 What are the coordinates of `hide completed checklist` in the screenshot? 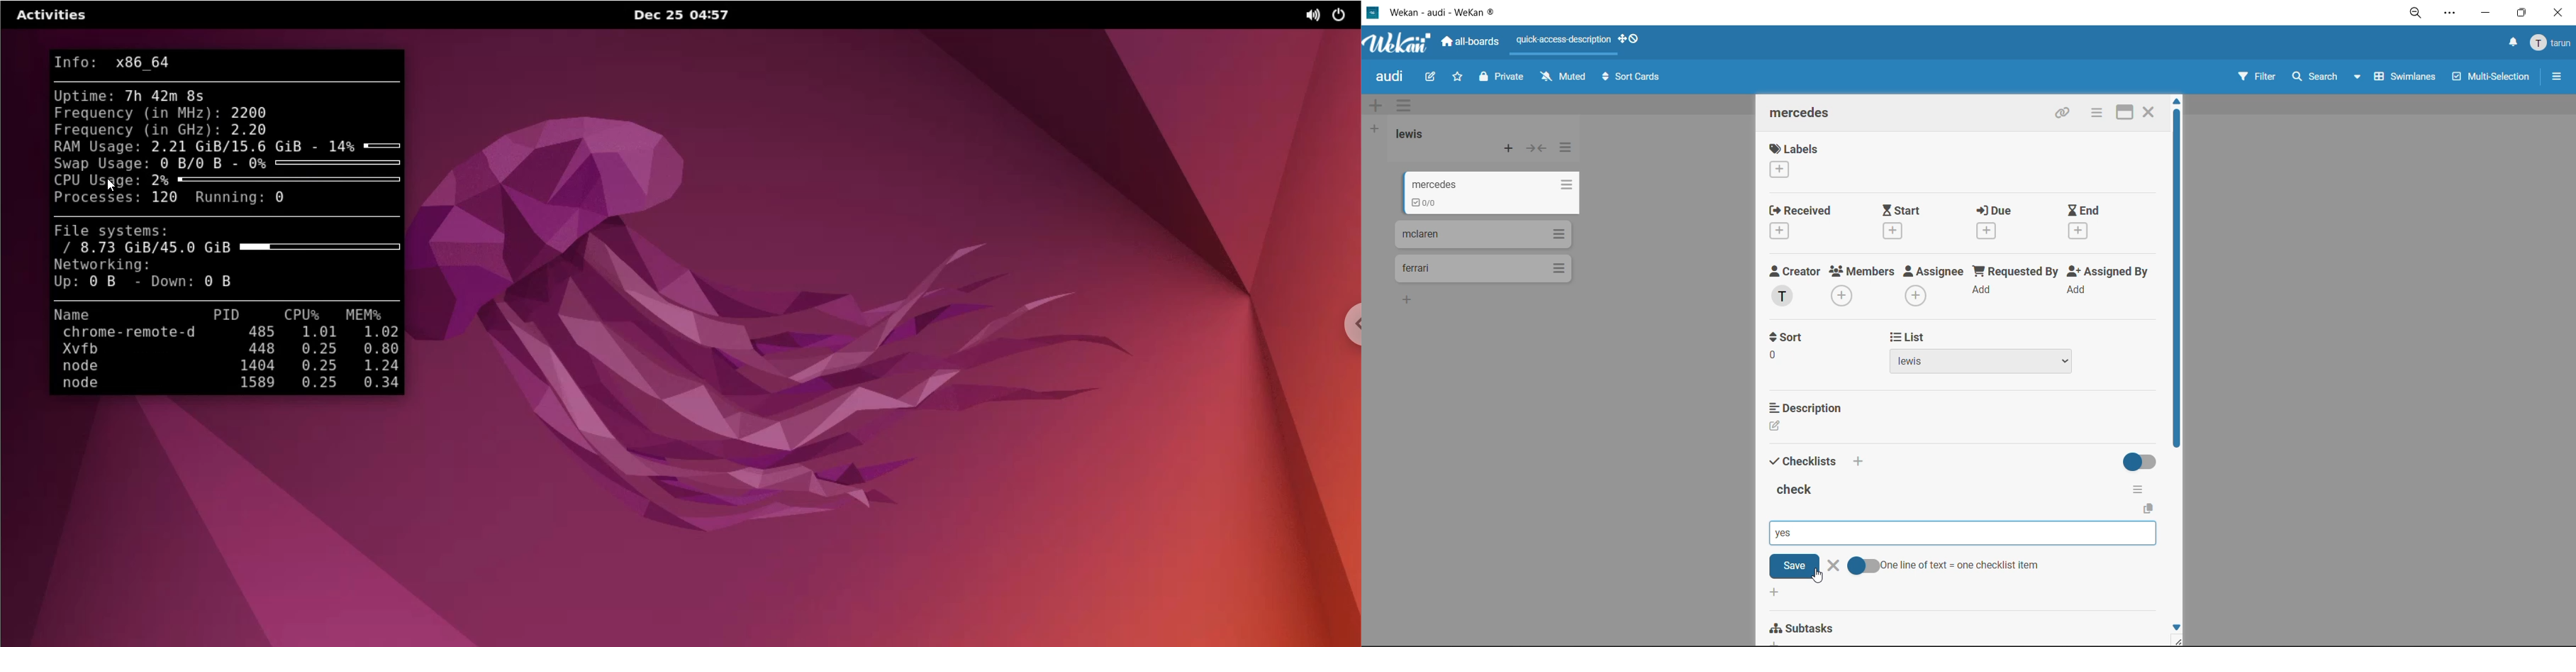 It's located at (2142, 460).